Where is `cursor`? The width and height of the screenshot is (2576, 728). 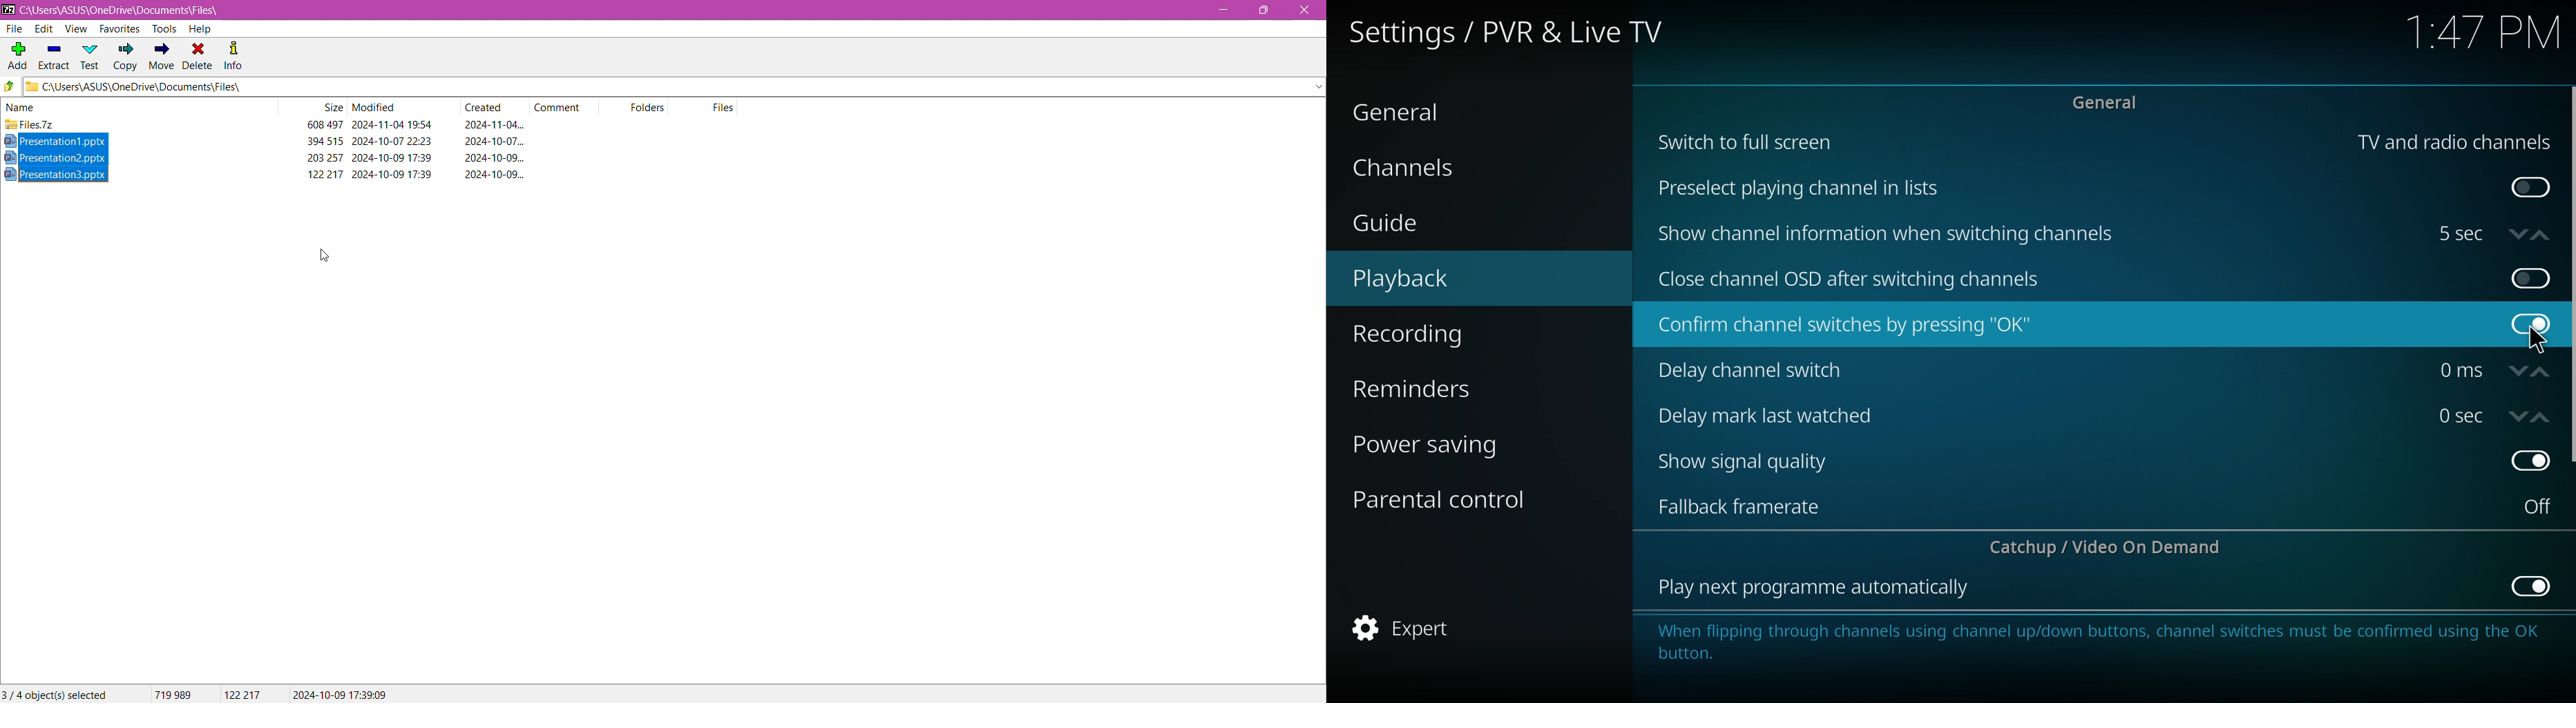
cursor is located at coordinates (2539, 341).